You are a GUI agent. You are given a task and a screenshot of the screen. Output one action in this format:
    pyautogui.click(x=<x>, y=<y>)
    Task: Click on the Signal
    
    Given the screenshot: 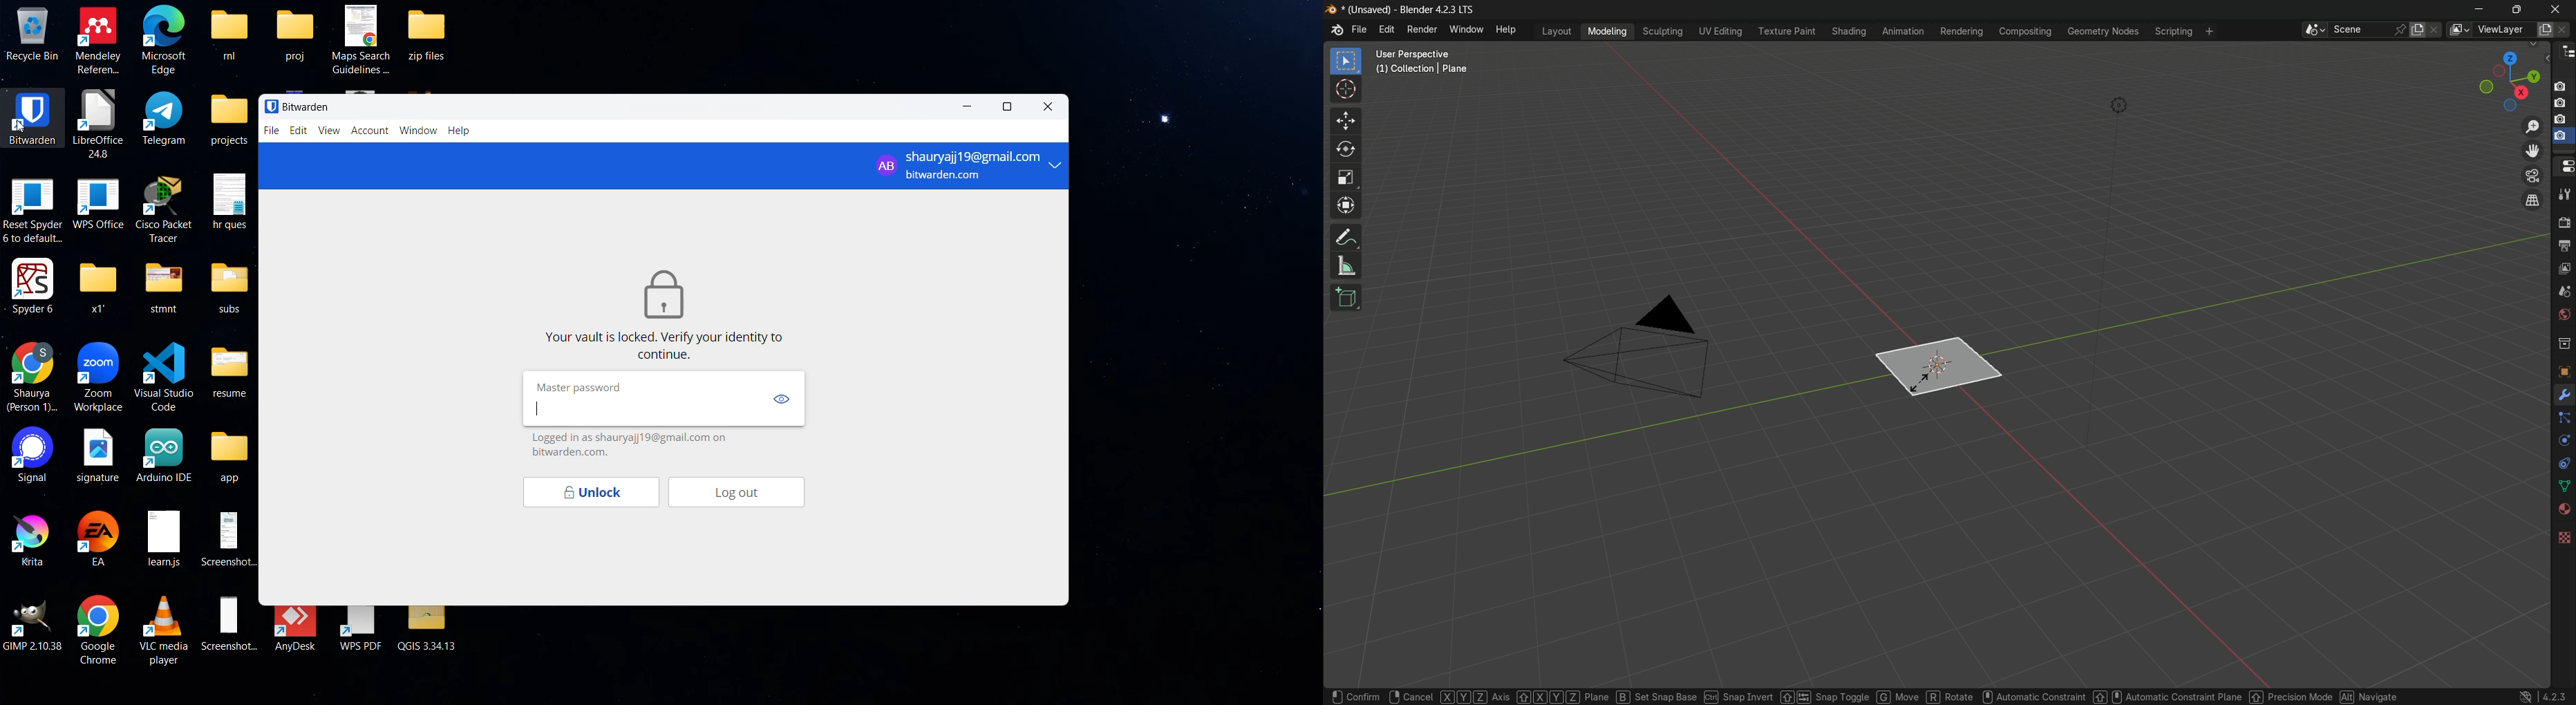 What is the action you would take?
    pyautogui.click(x=28, y=455)
    